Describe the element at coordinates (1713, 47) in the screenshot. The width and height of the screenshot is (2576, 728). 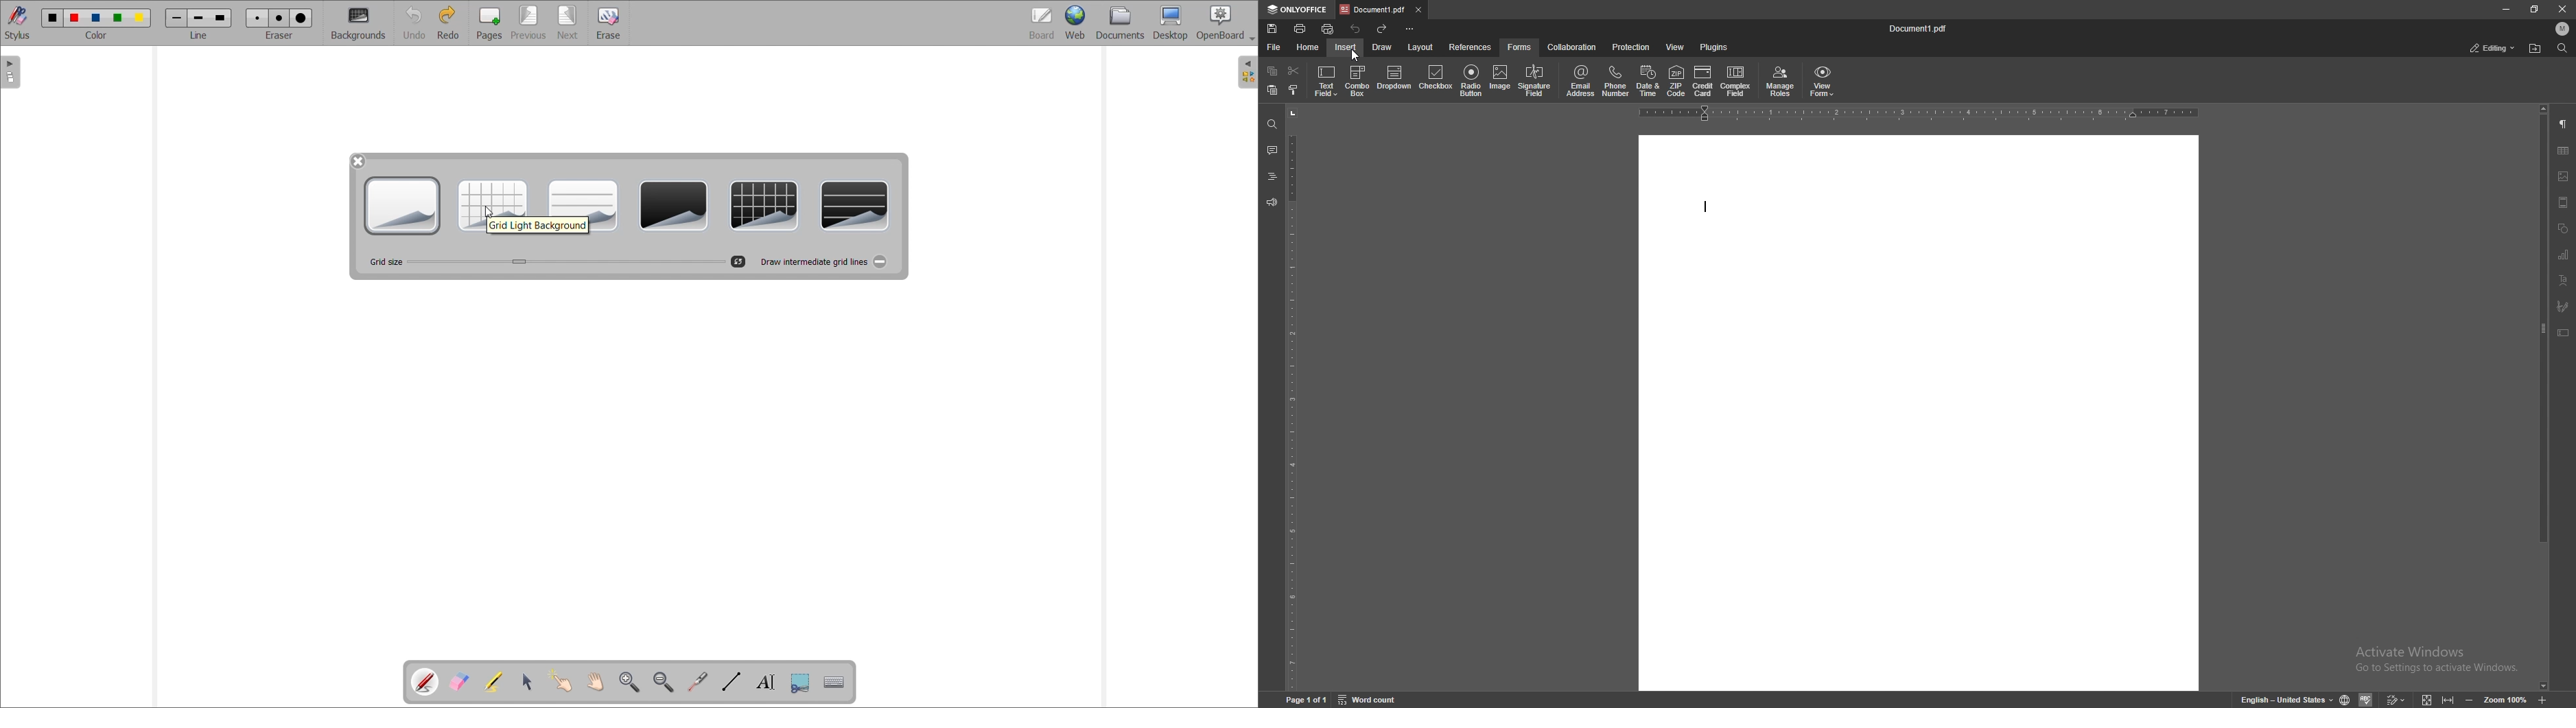
I see `plugins` at that location.